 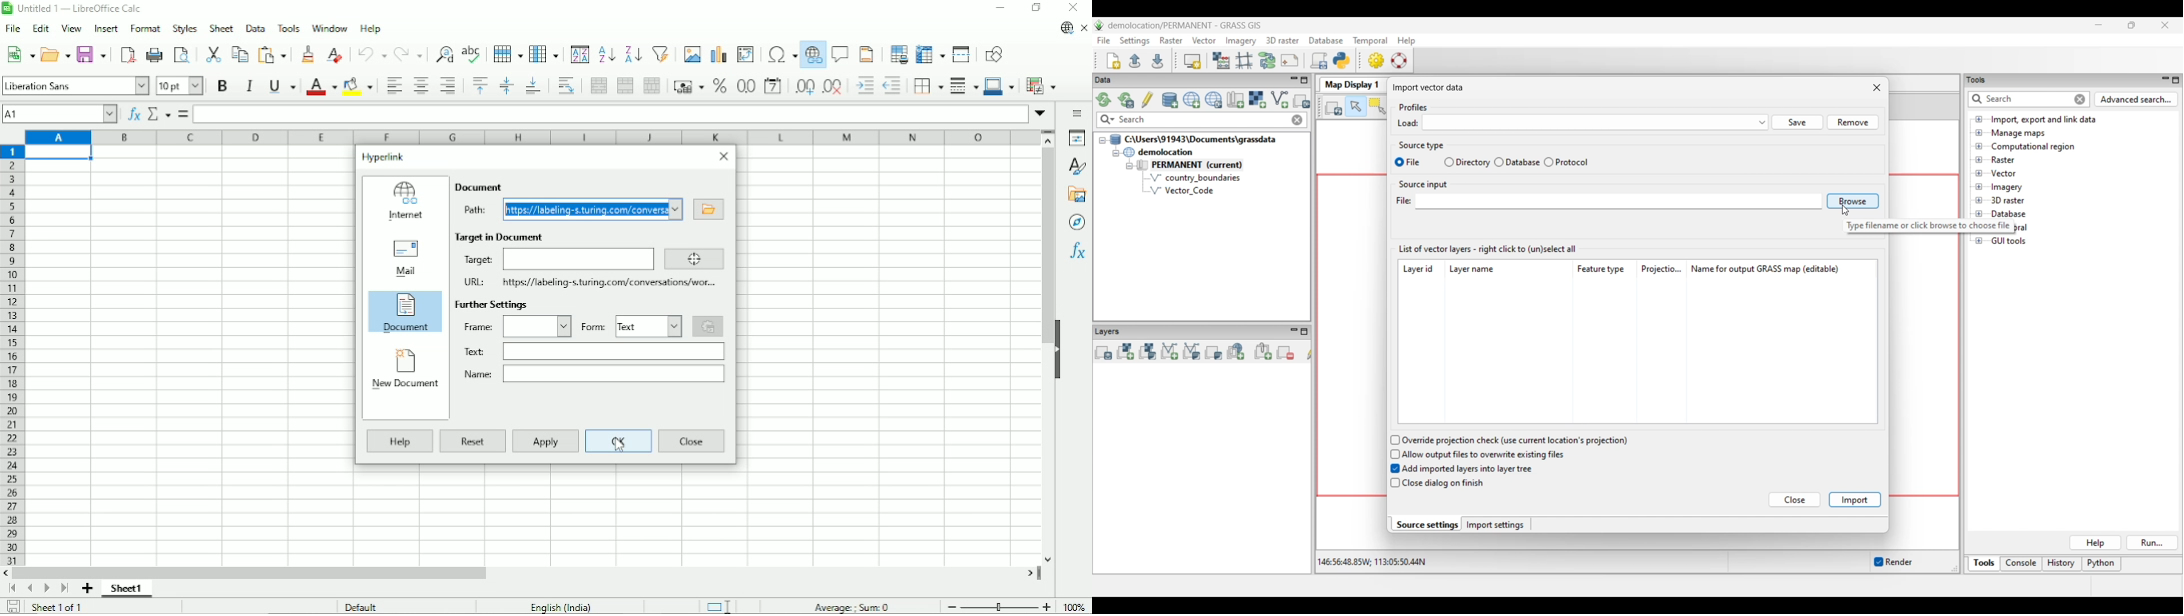 I want to click on Vertical scrollbar, so click(x=1044, y=348).